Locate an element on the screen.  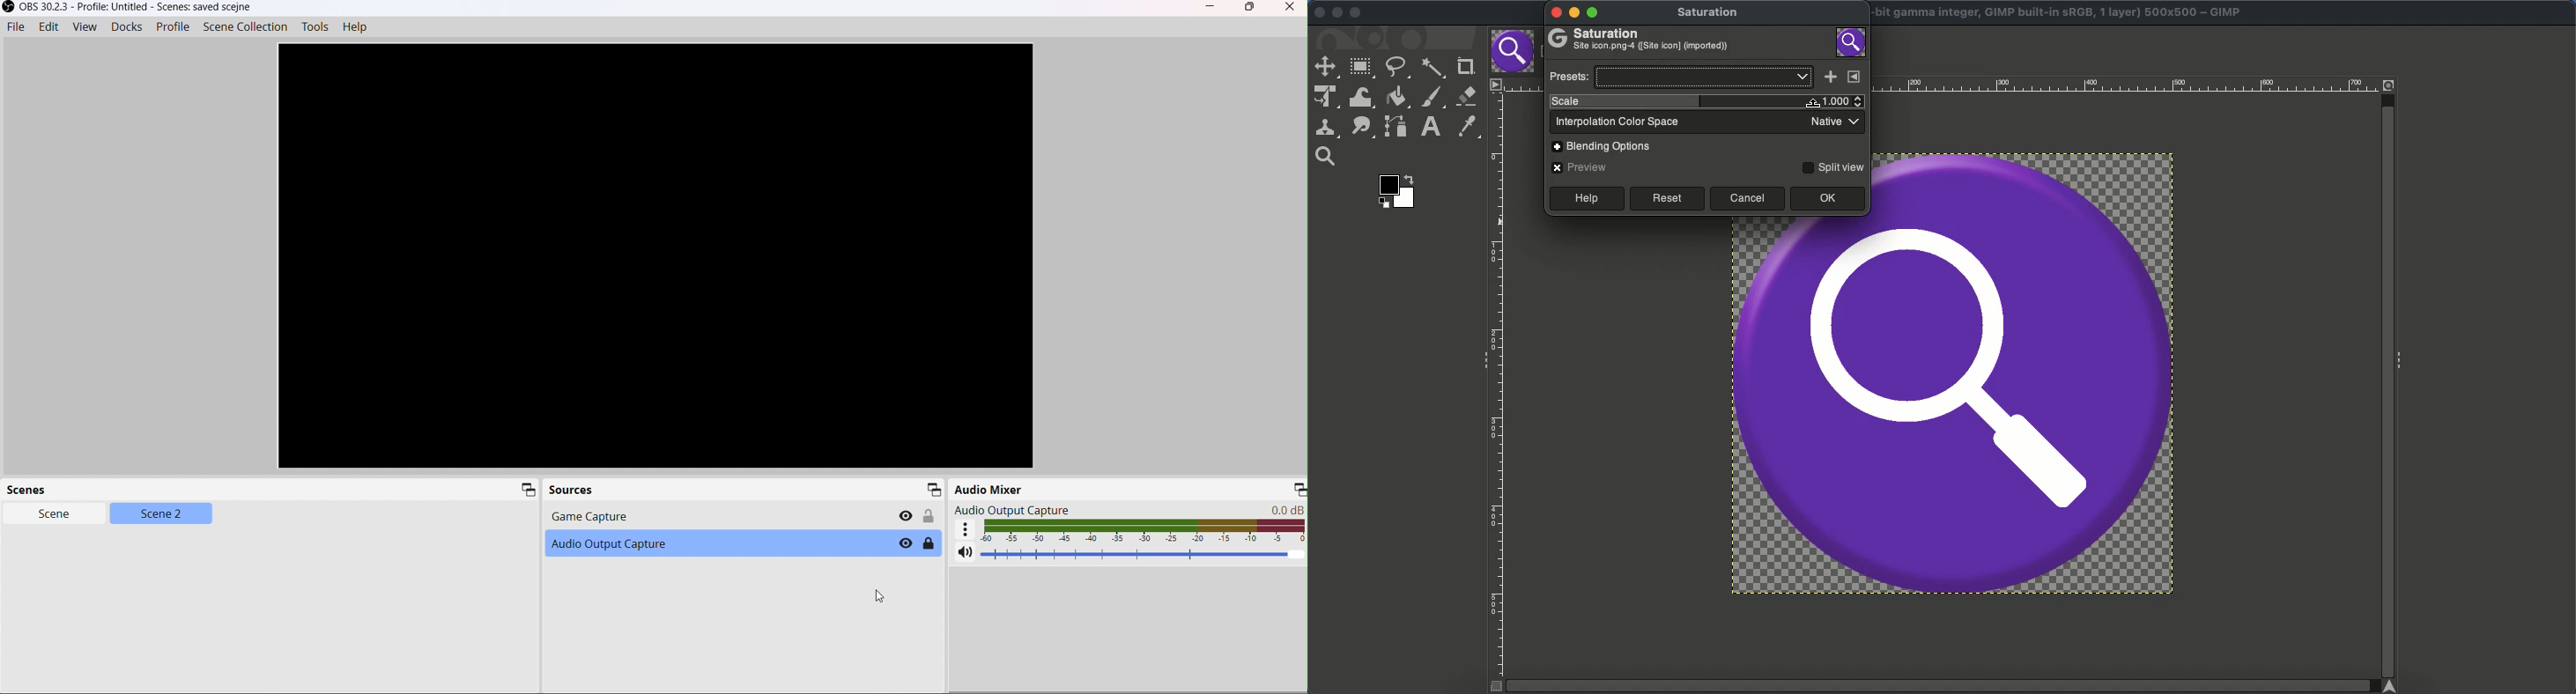
Restore down is located at coordinates (1251, 5).